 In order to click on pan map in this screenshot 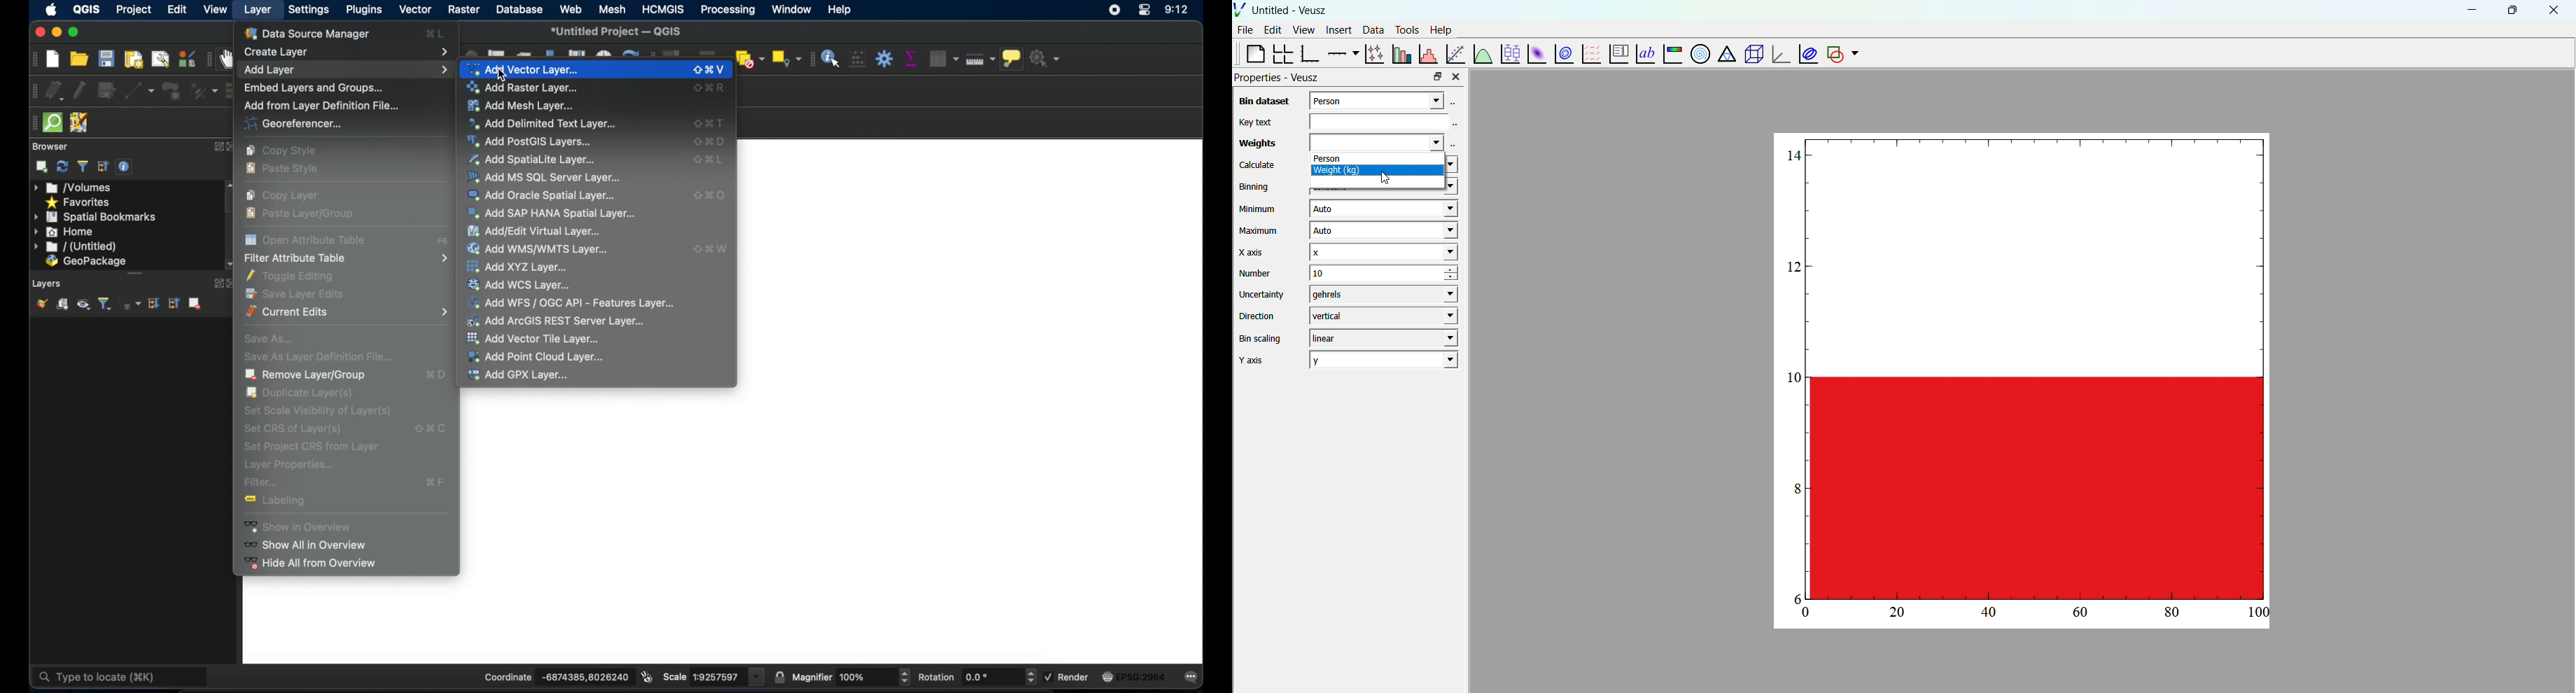, I will do `click(228, 60)`.